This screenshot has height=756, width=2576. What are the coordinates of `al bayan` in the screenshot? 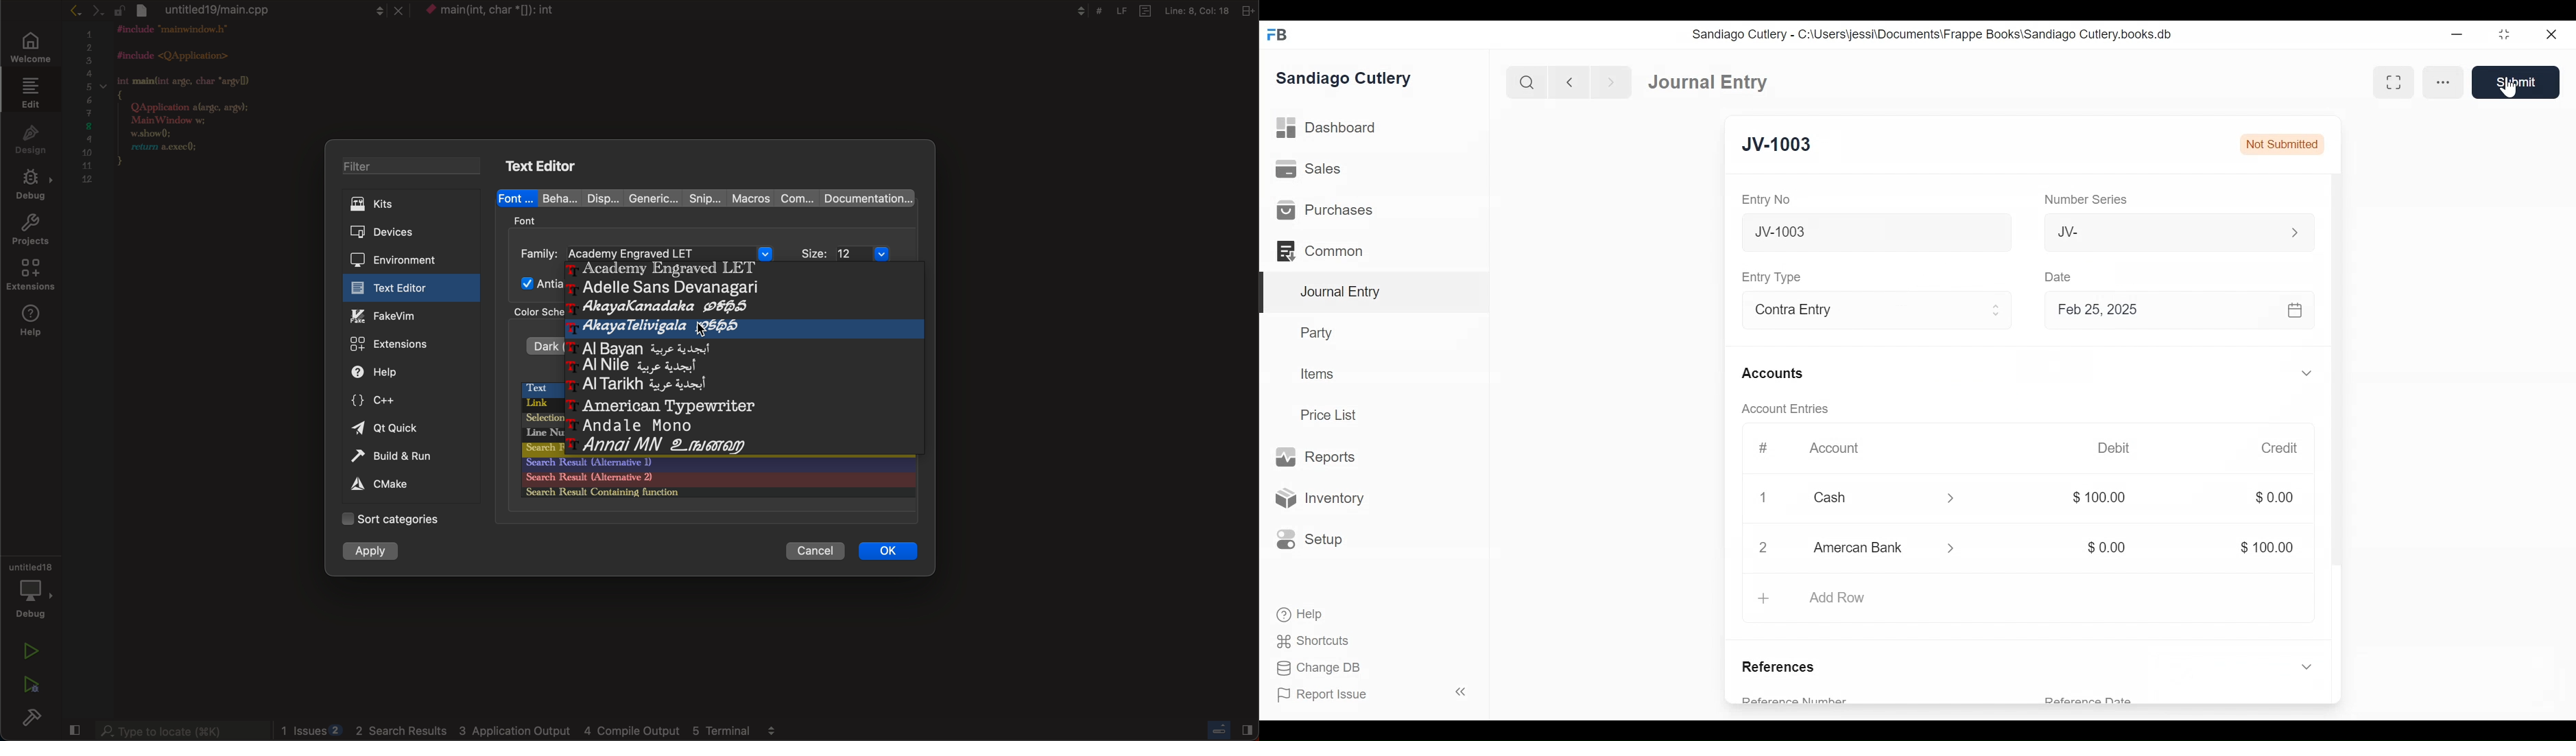 It's located at (628, 346).